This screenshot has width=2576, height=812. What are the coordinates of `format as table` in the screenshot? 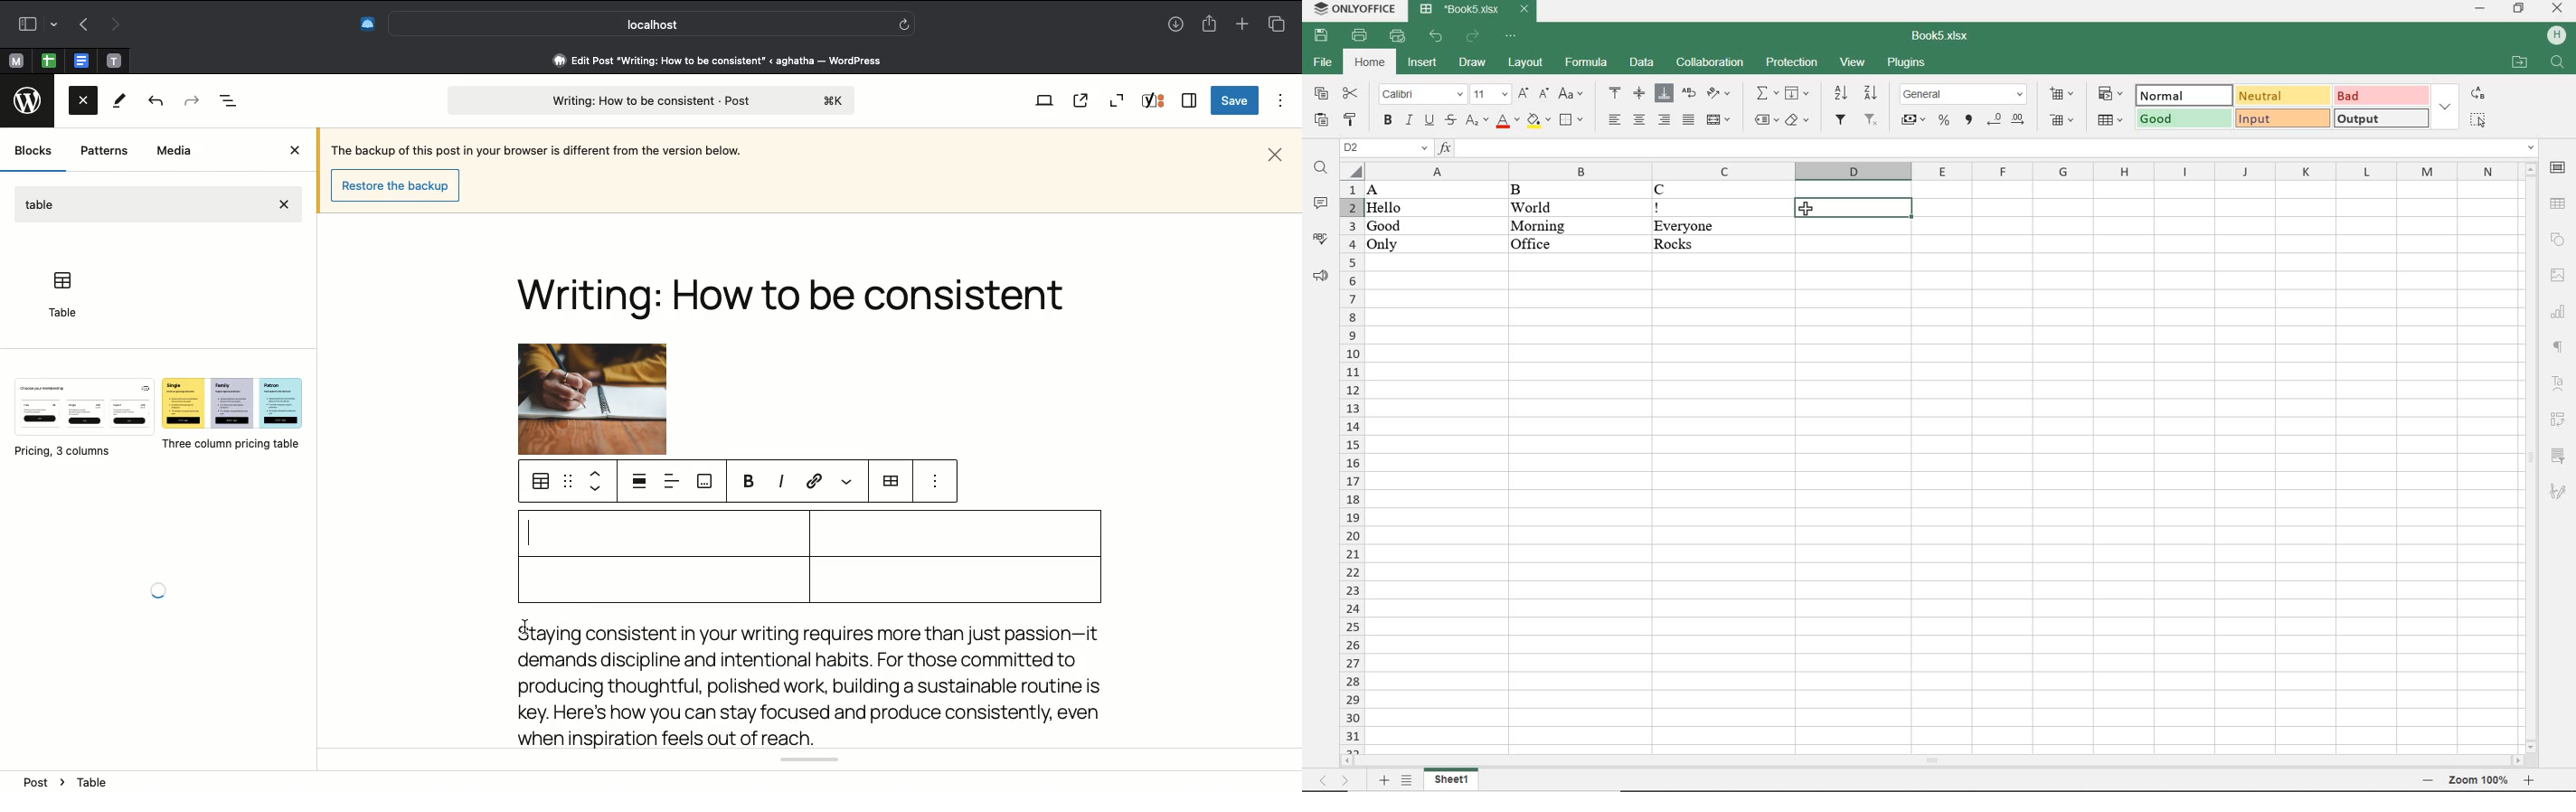 It's located at (2109, 119).